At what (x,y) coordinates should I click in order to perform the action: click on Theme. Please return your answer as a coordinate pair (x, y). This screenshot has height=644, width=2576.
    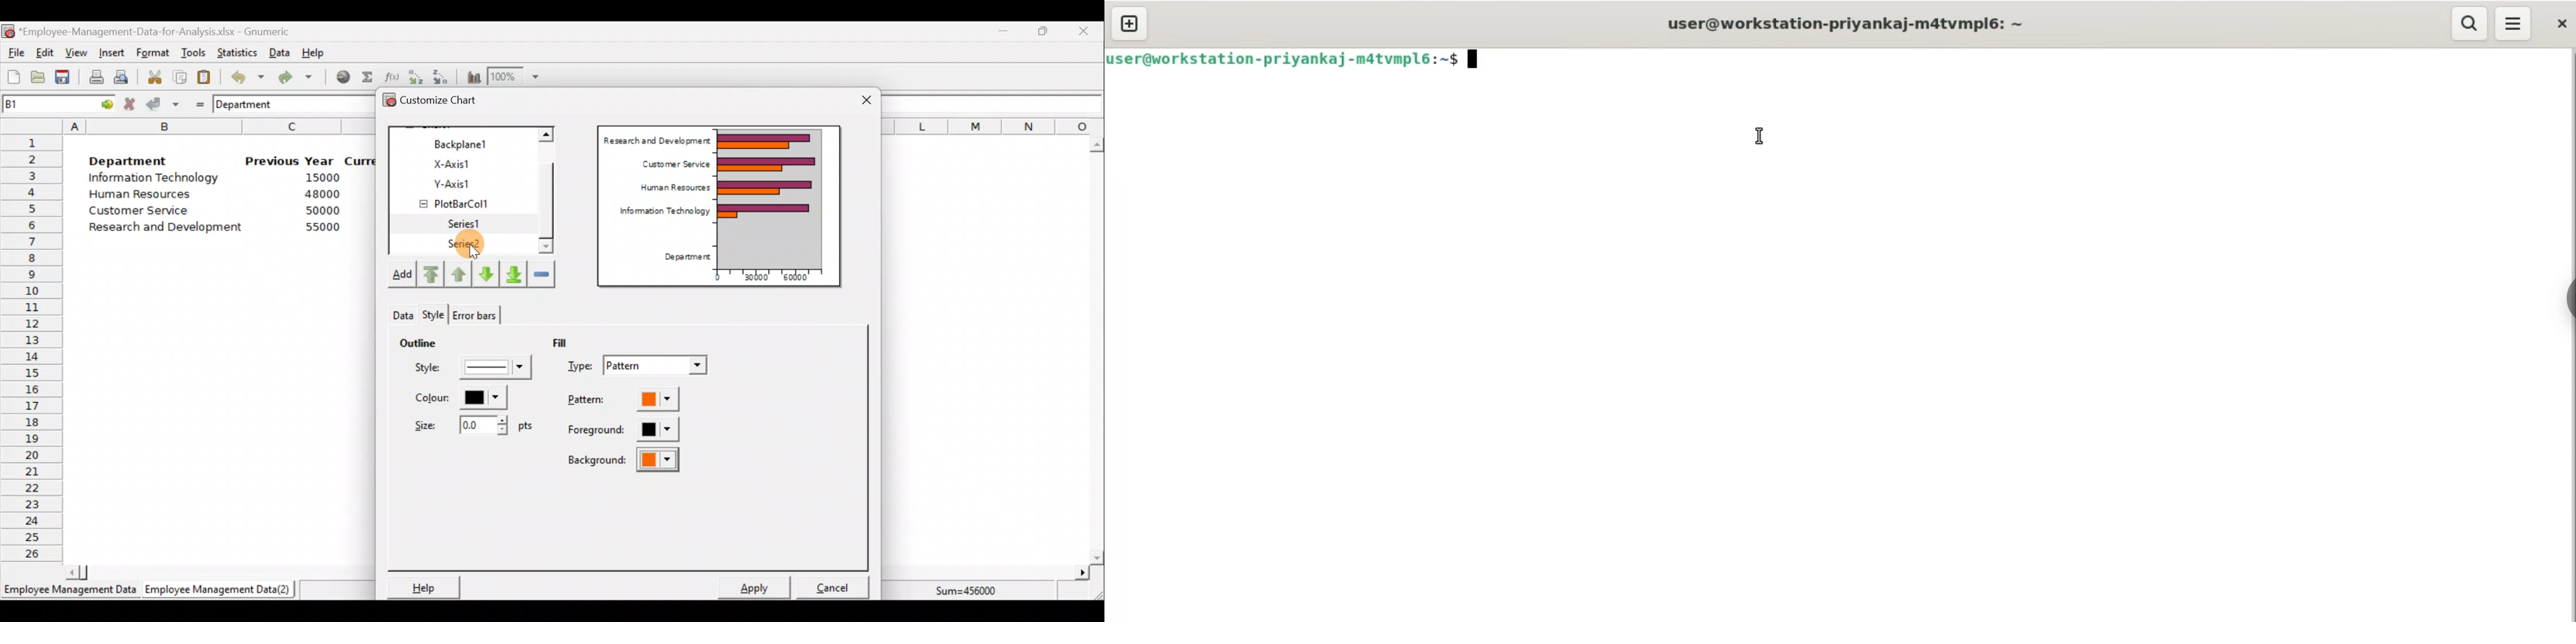
    Looking at the image, I should click on (437, 315).